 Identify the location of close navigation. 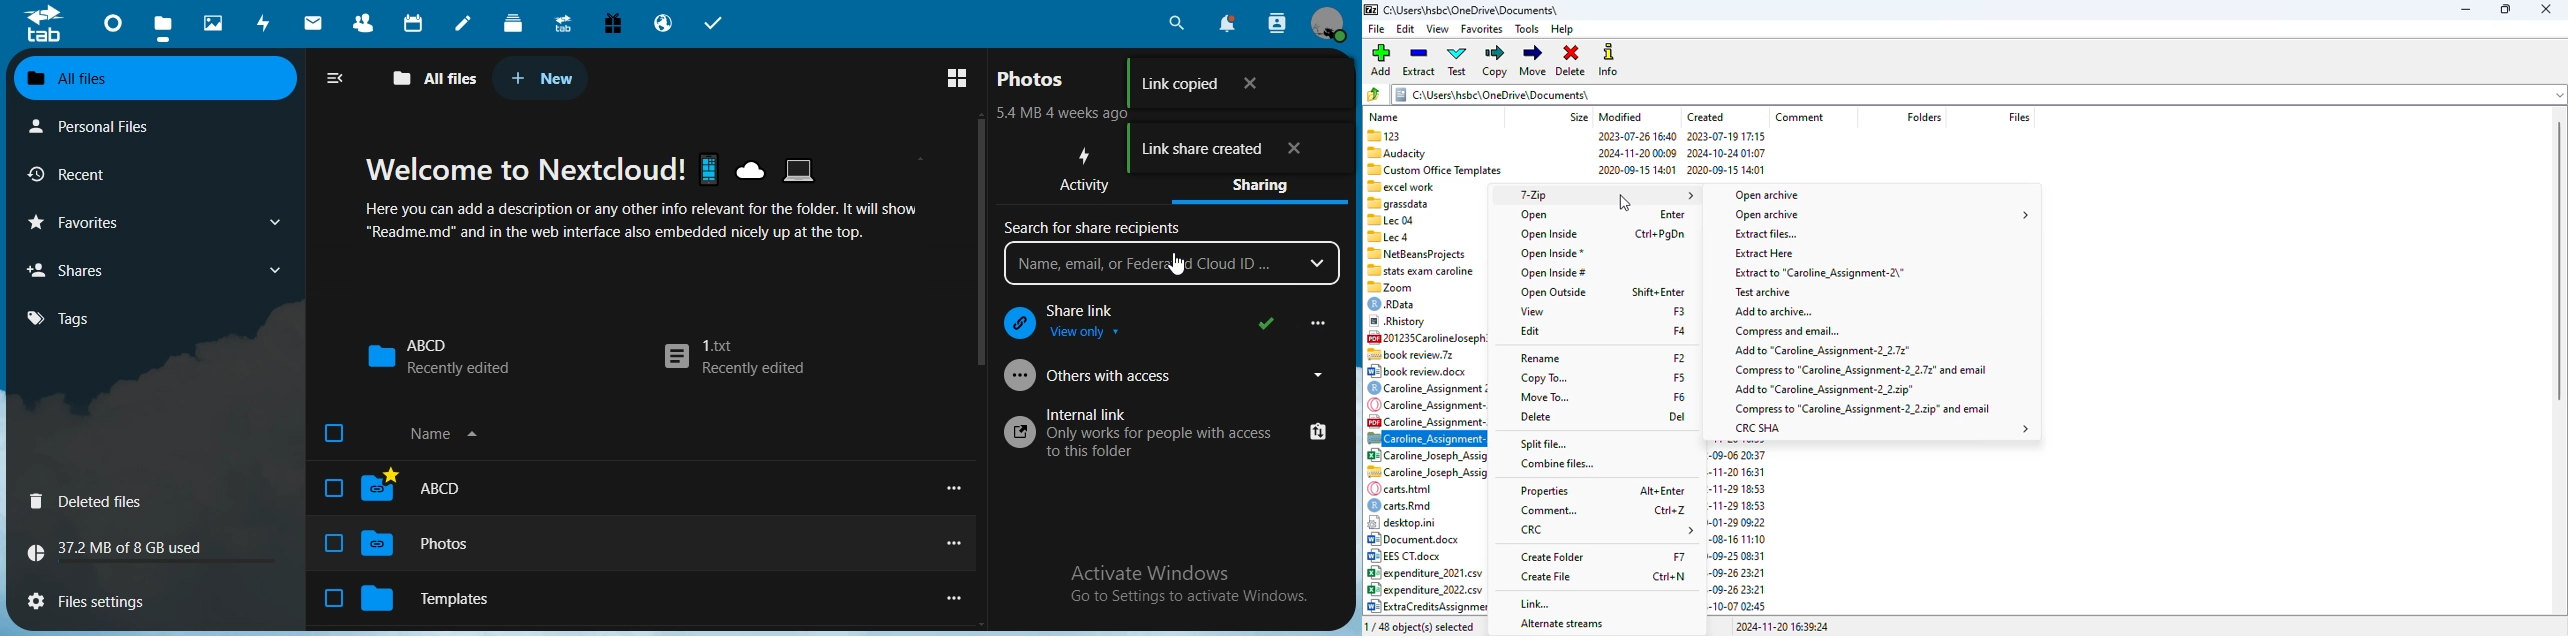
(340, 78).